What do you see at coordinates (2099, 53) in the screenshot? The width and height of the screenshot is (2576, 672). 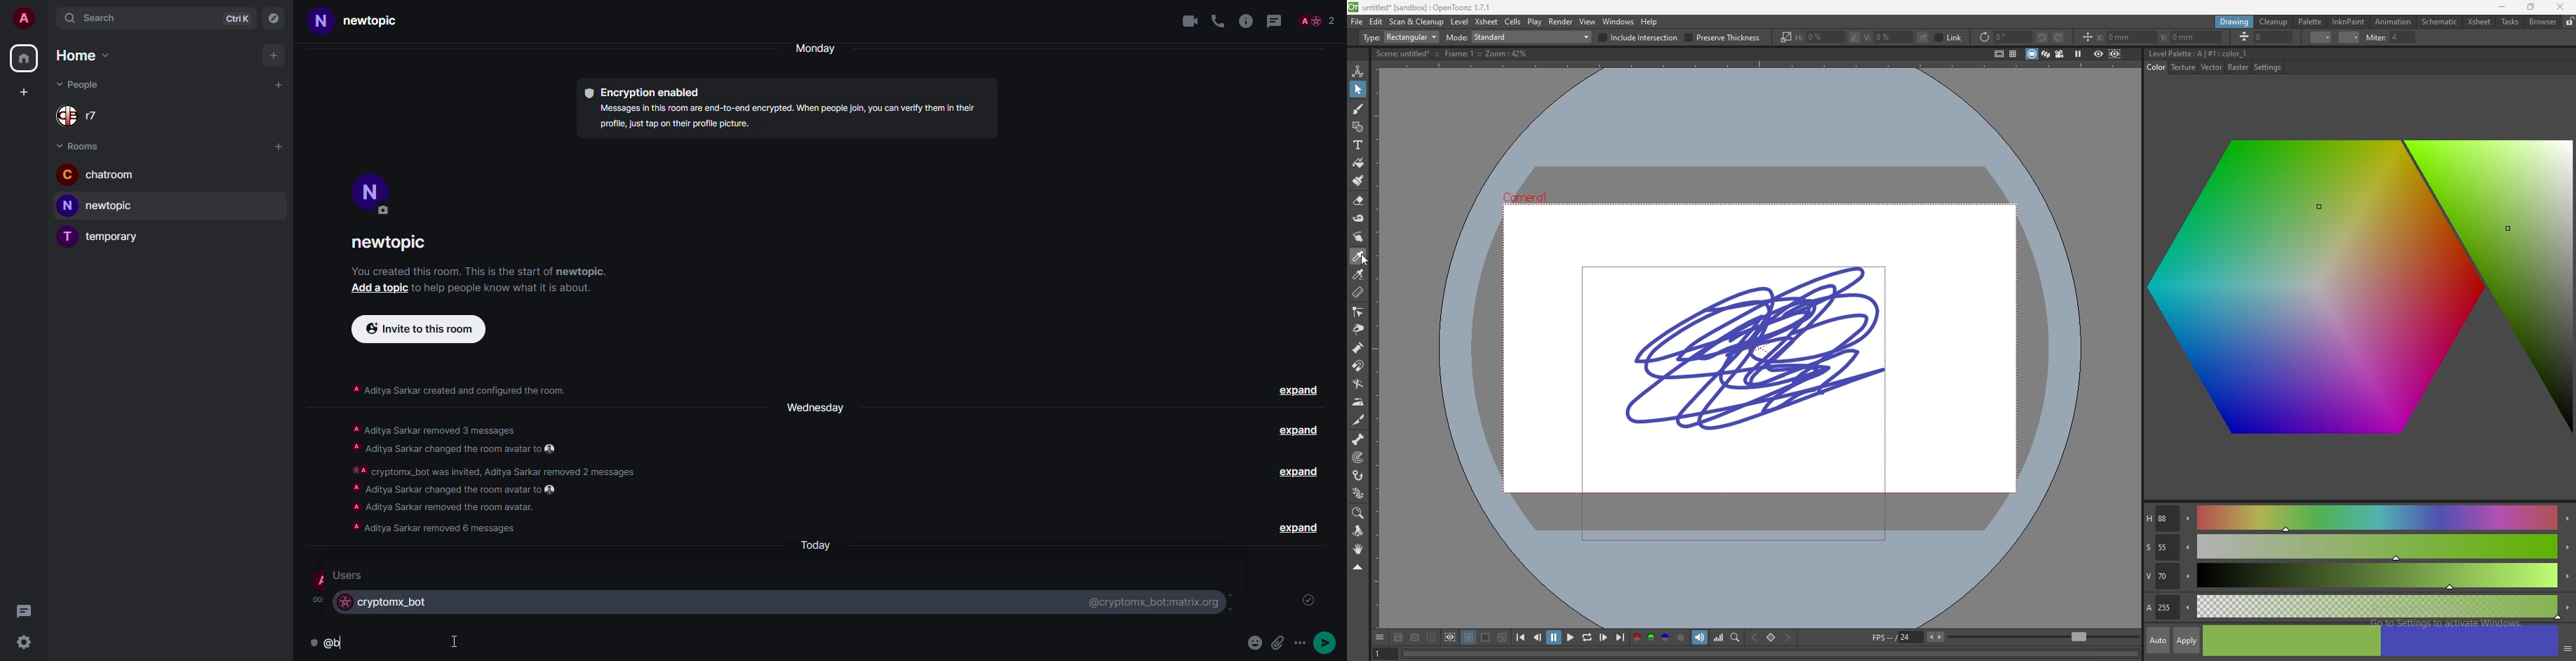 I see `preview` at bounding box center [2099, 53].